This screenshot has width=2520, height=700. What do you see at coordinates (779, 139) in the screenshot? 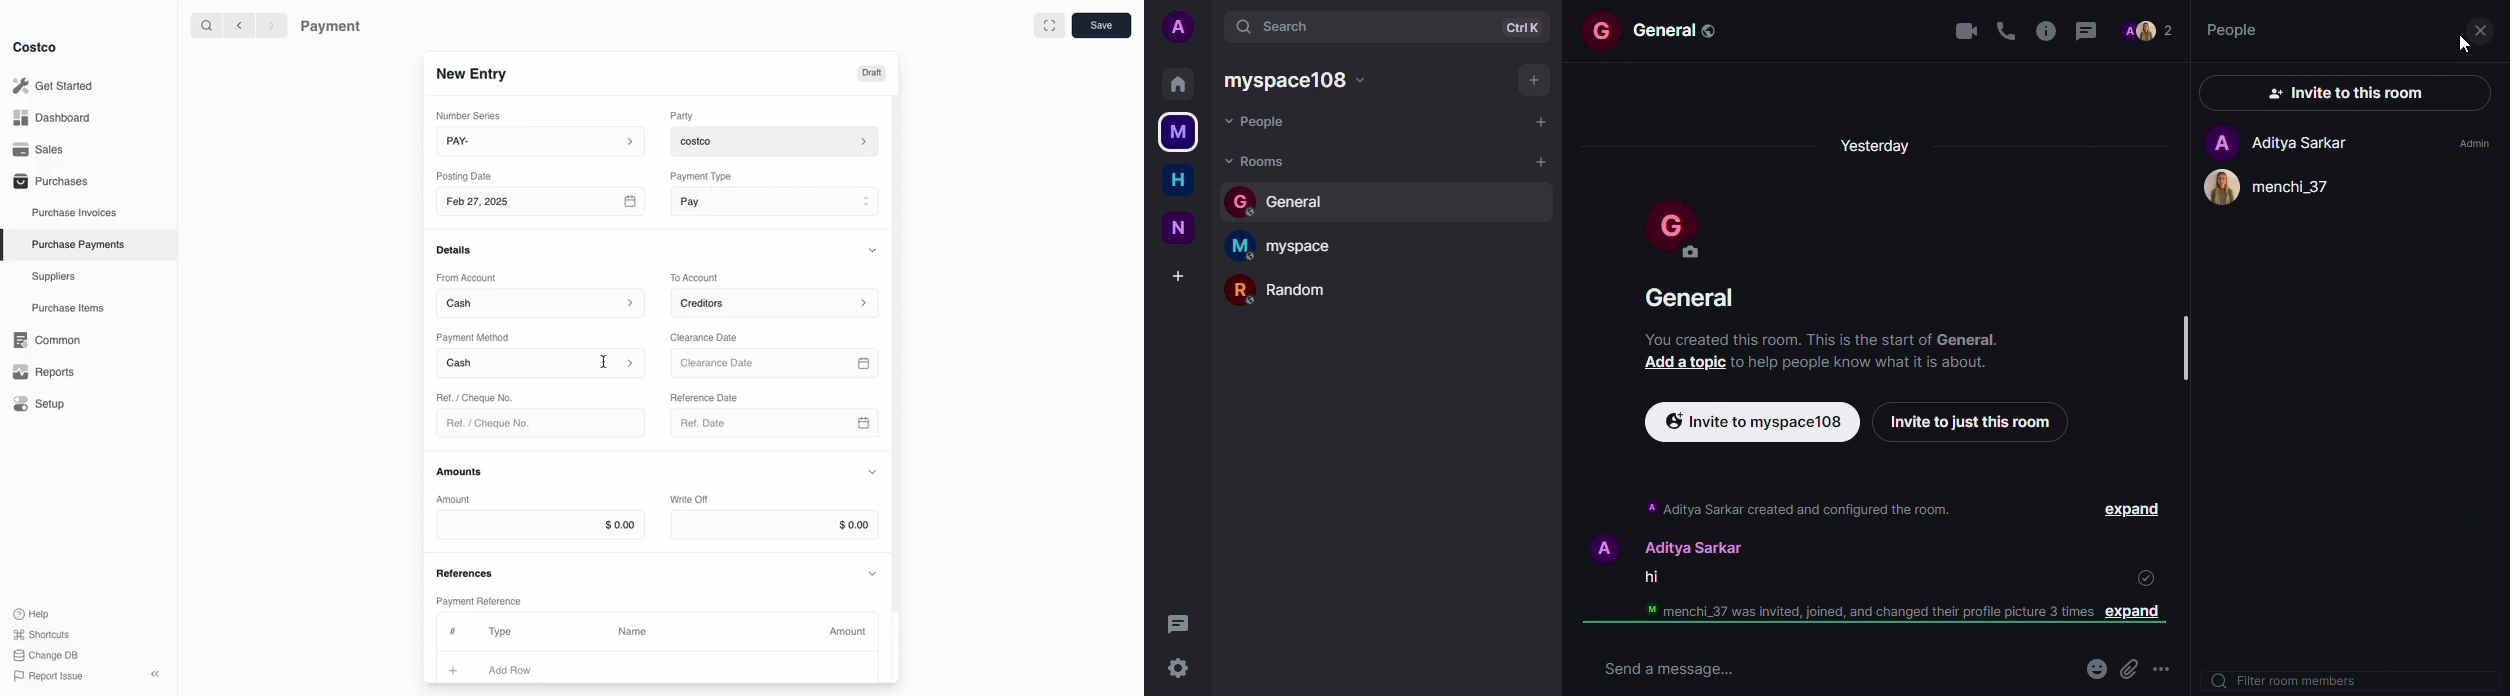
I see `costco` at bounding box center [779, 139].